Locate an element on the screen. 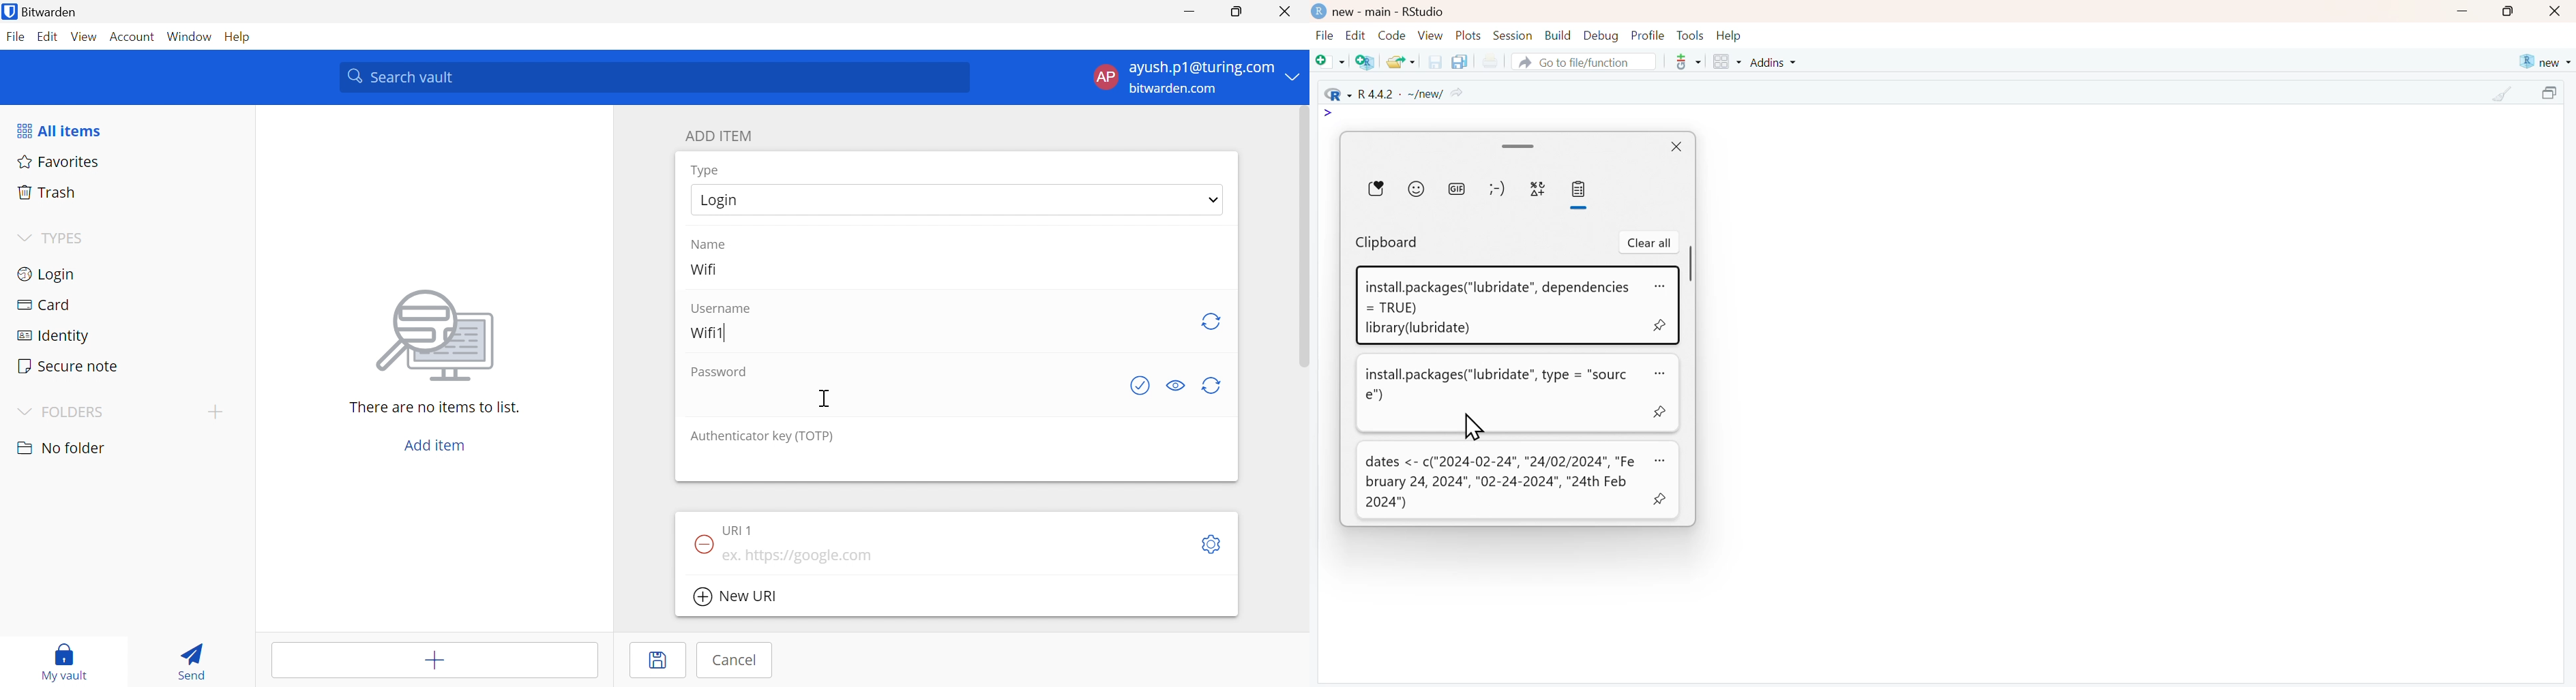  more options is located at coordinates (1658, 373).